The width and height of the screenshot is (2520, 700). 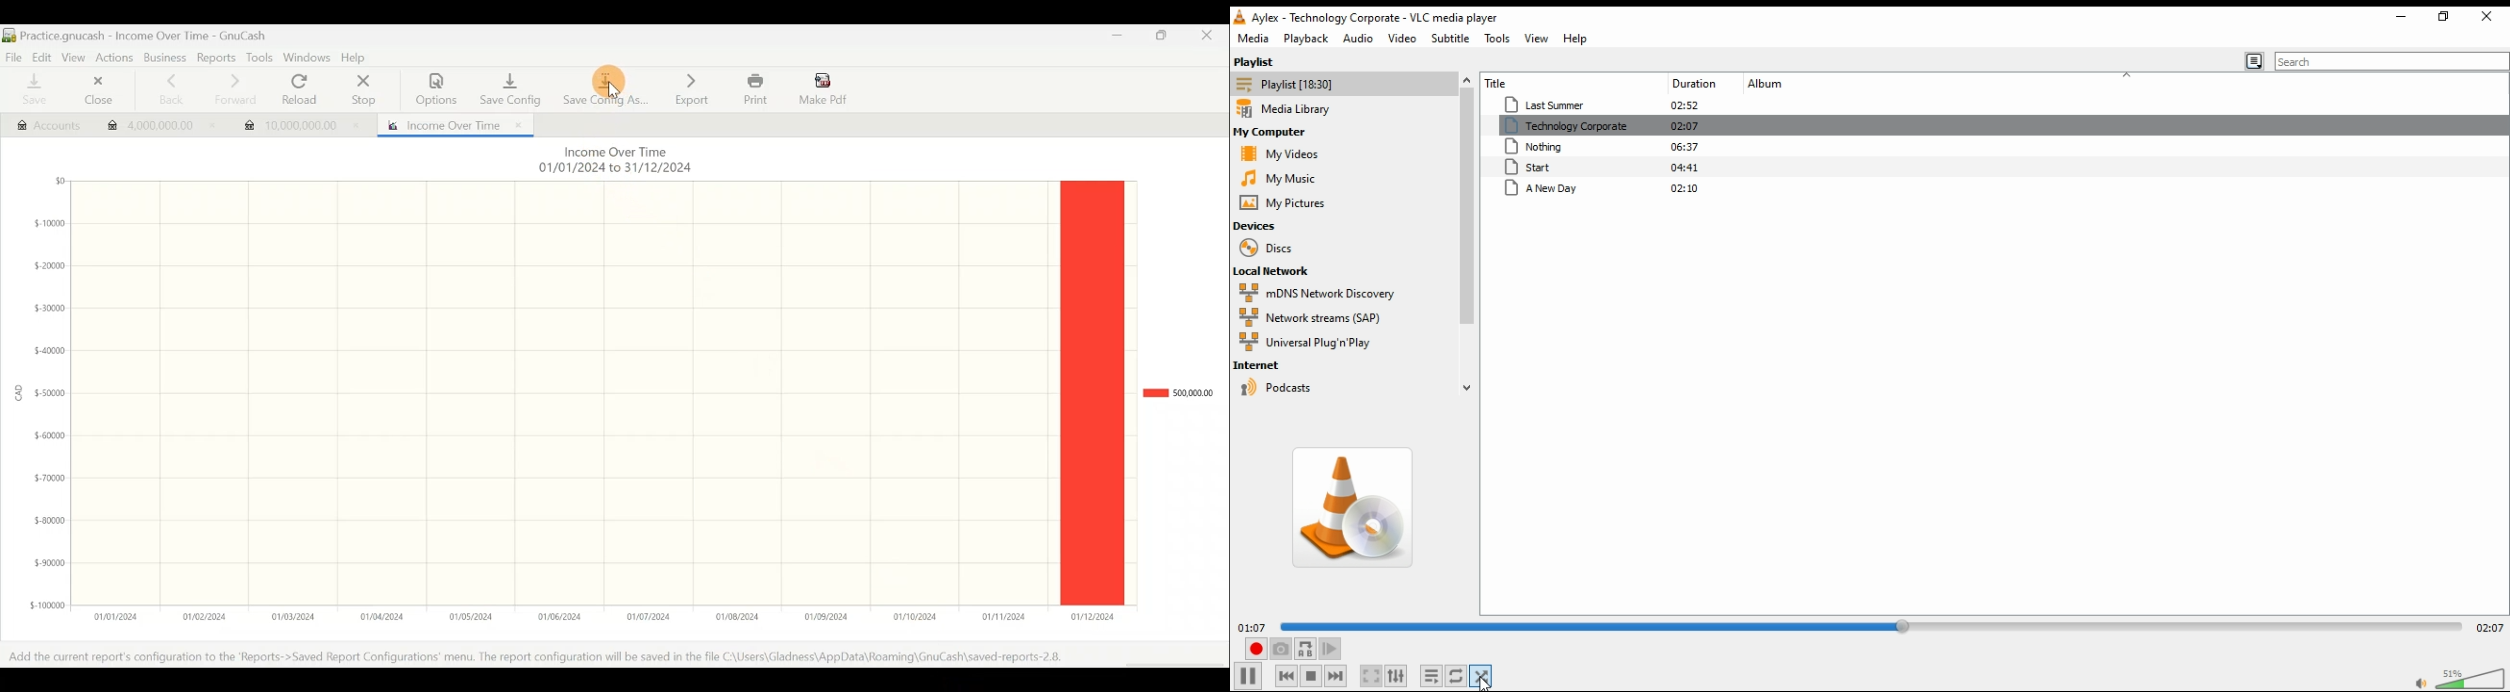 What do you see at coordinates (1448, 41) in the screenshot?
I see `subtitle` at bounding box center [1448, 41].